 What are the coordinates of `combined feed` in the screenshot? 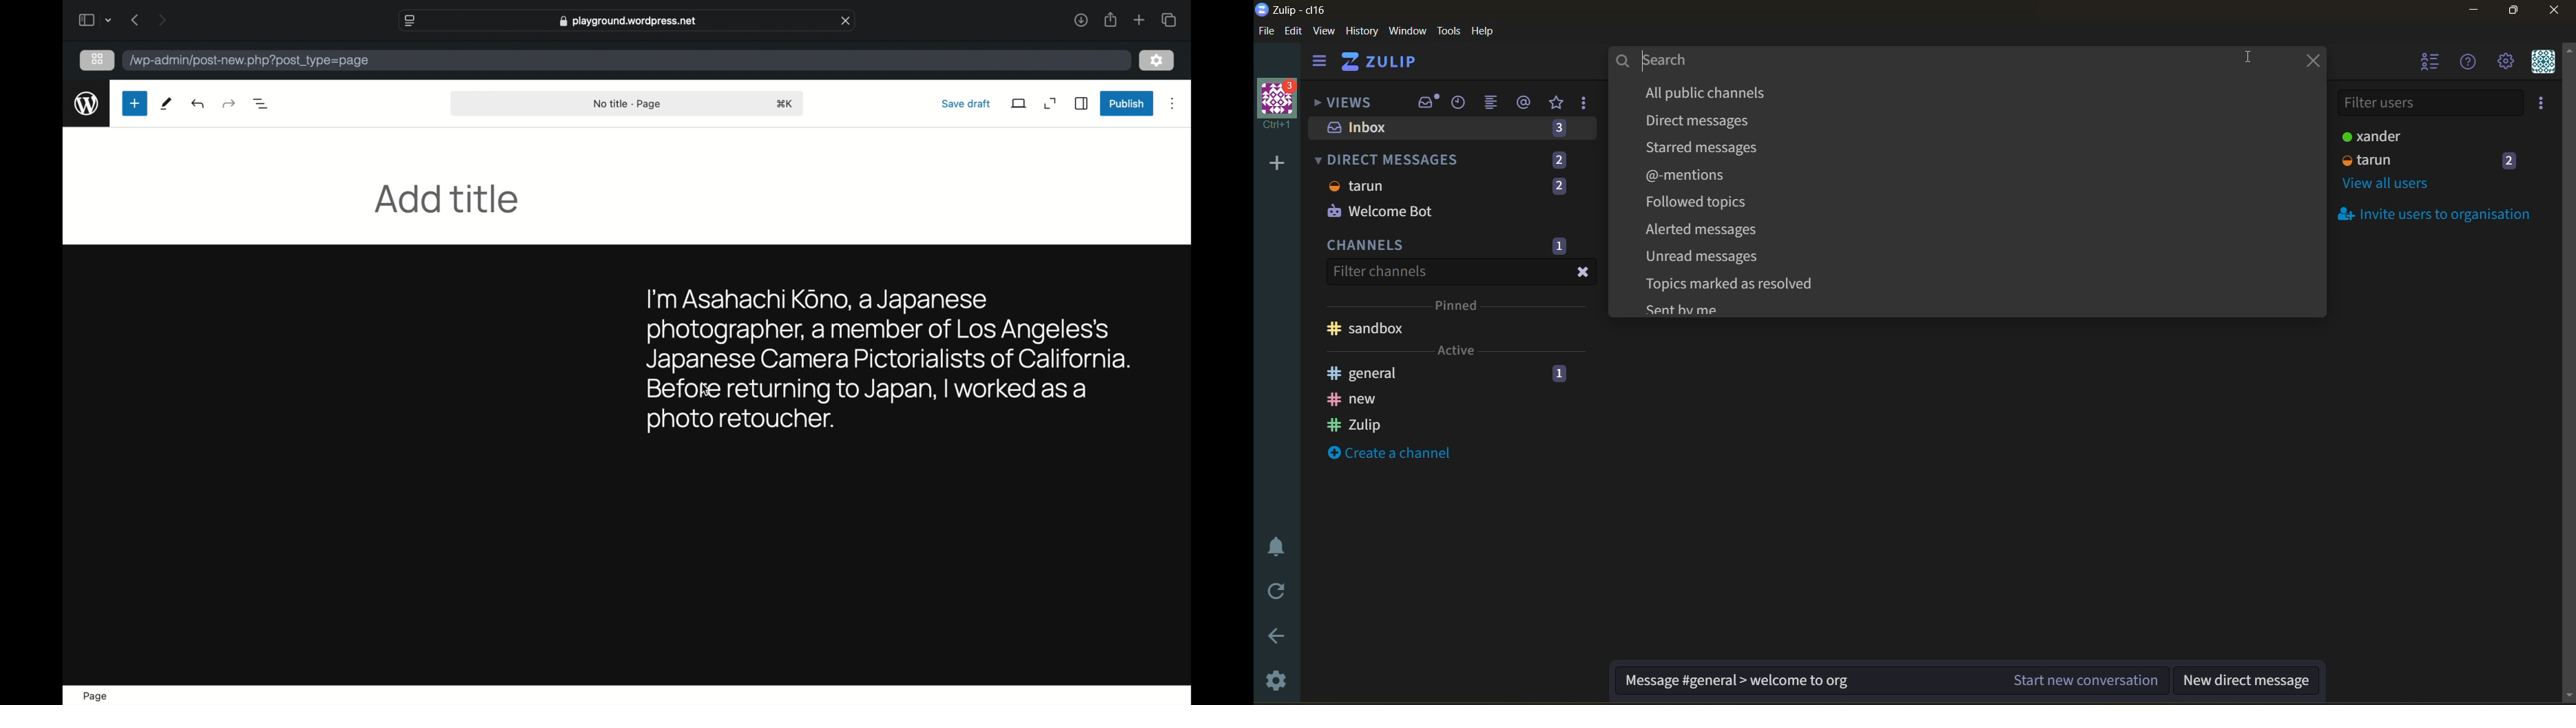 It's located at (1493, 103).